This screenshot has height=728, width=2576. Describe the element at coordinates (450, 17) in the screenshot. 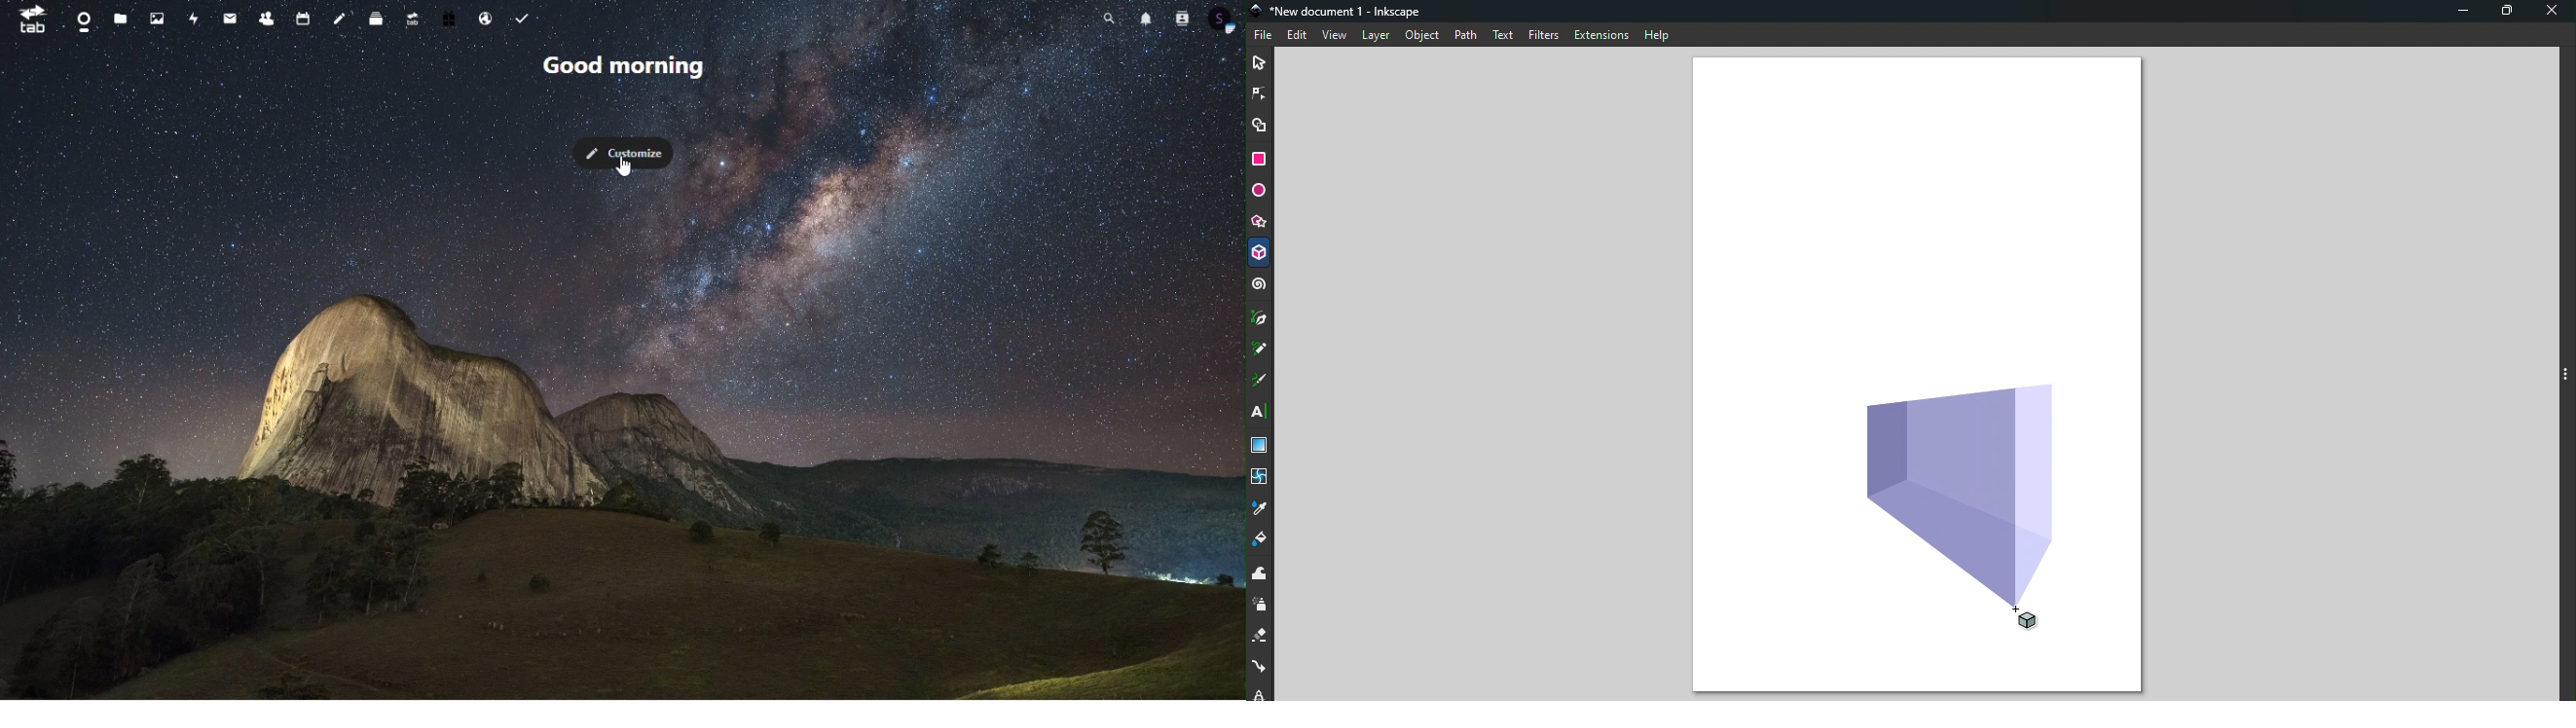

I see `free trial` at that location.